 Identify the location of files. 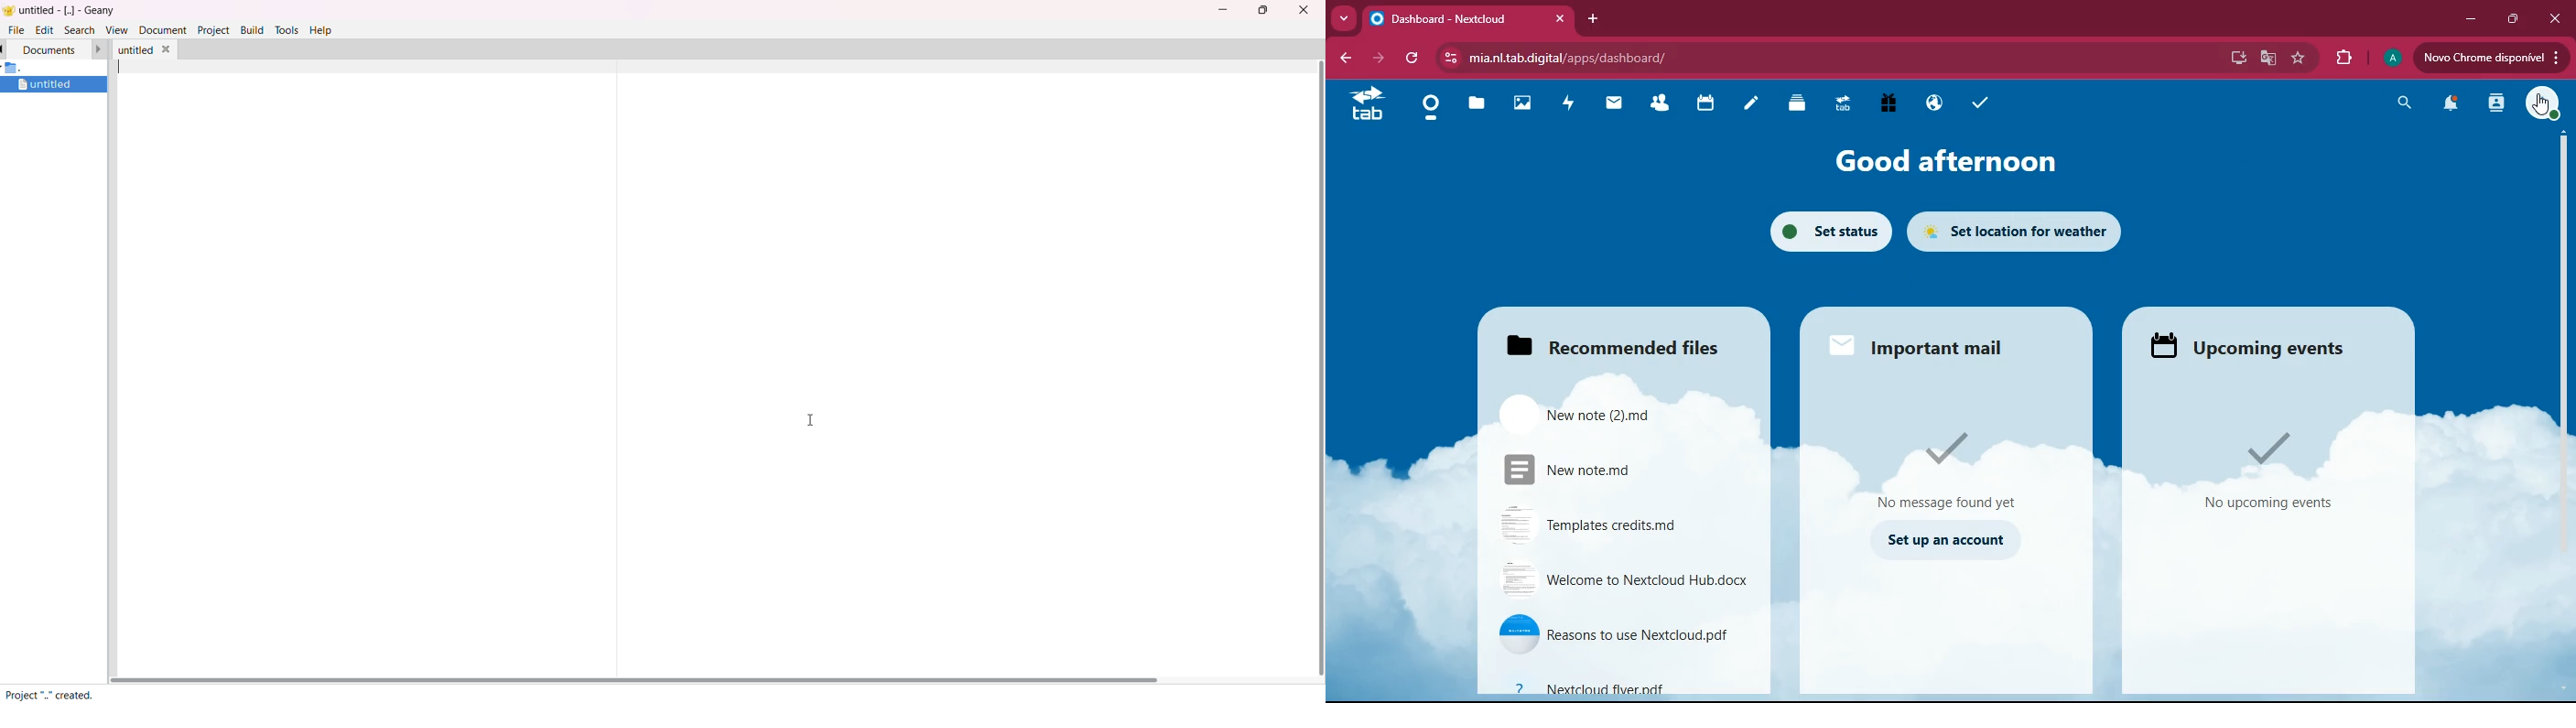
(1477, 105).